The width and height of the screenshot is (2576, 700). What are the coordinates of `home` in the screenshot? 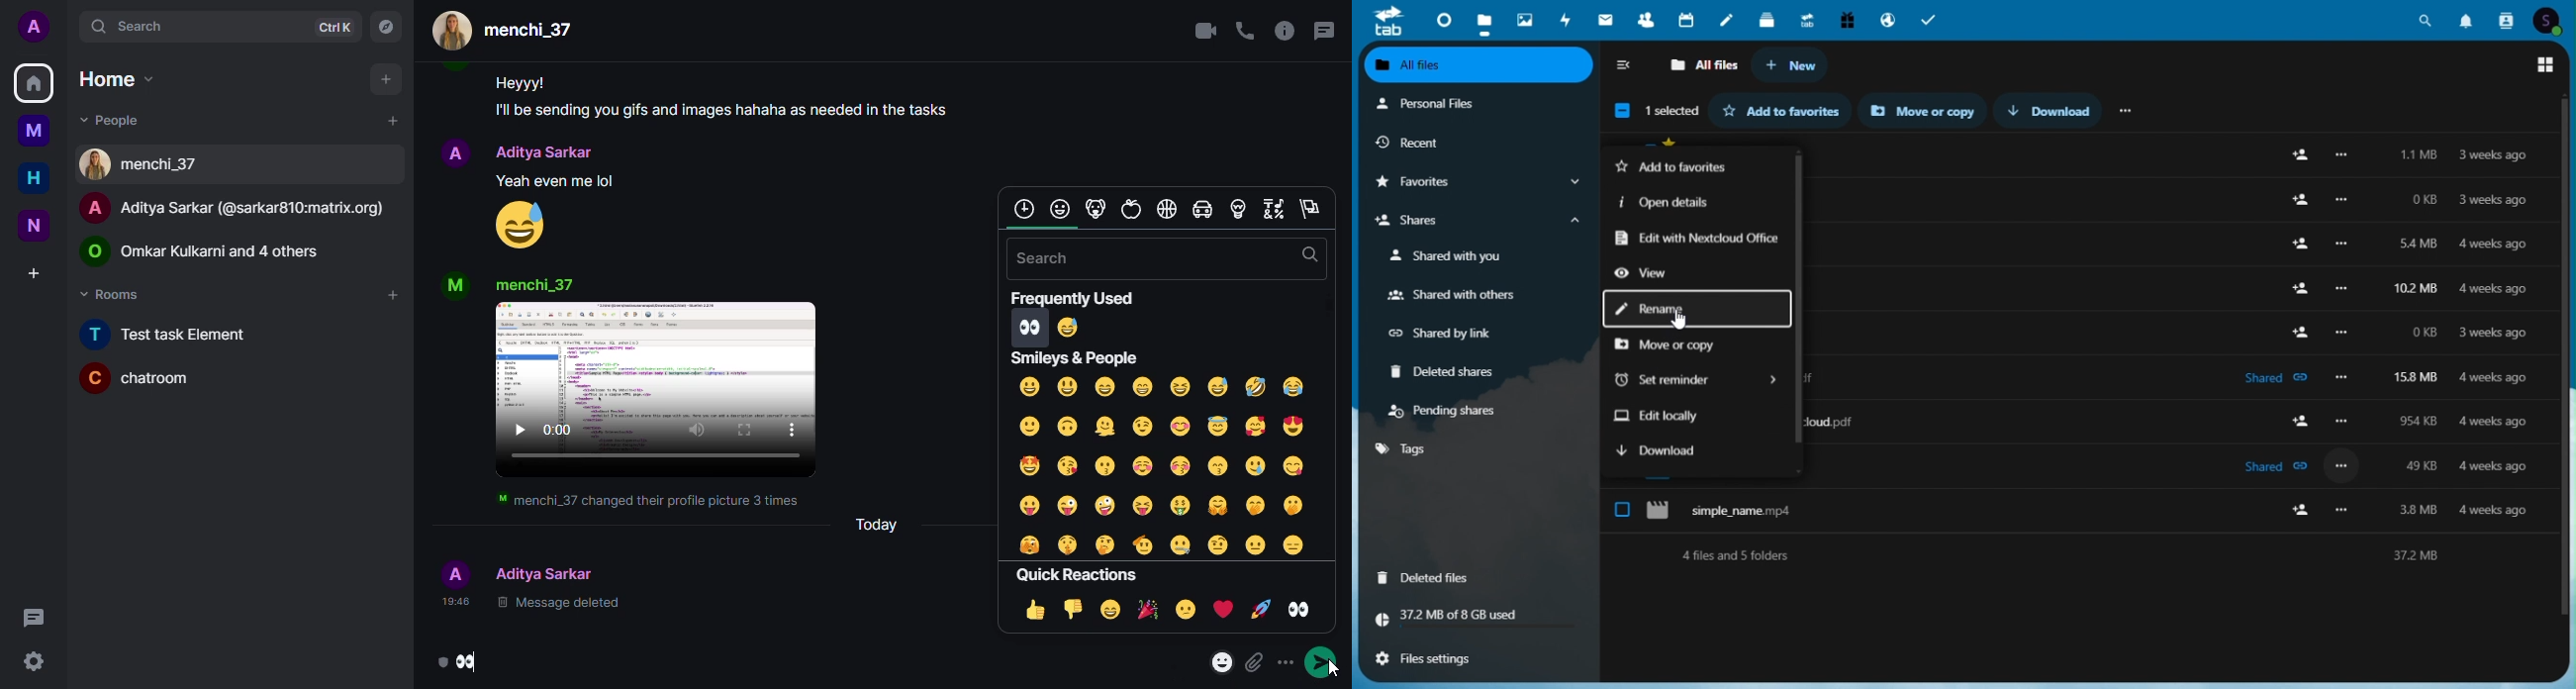 It's located at (35, 84).